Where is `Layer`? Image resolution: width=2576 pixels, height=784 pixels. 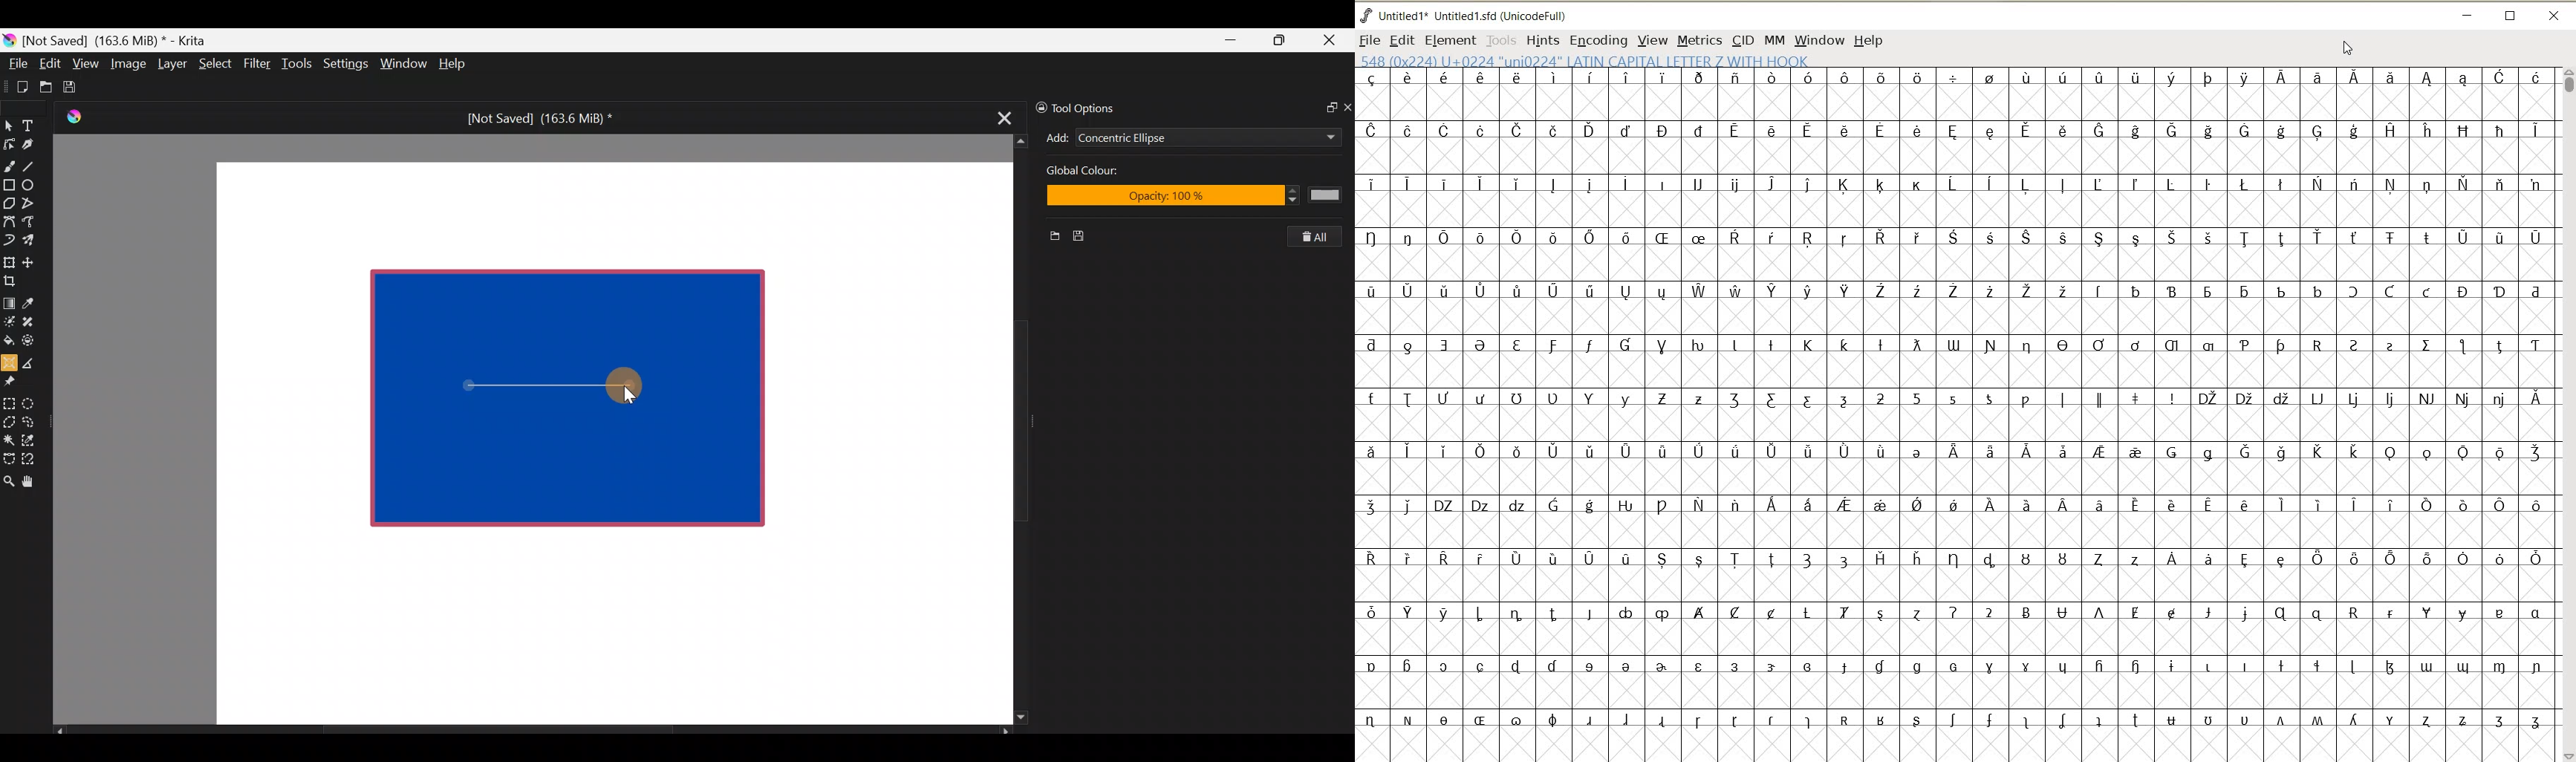 Layer is located at coordinates (171, 67).